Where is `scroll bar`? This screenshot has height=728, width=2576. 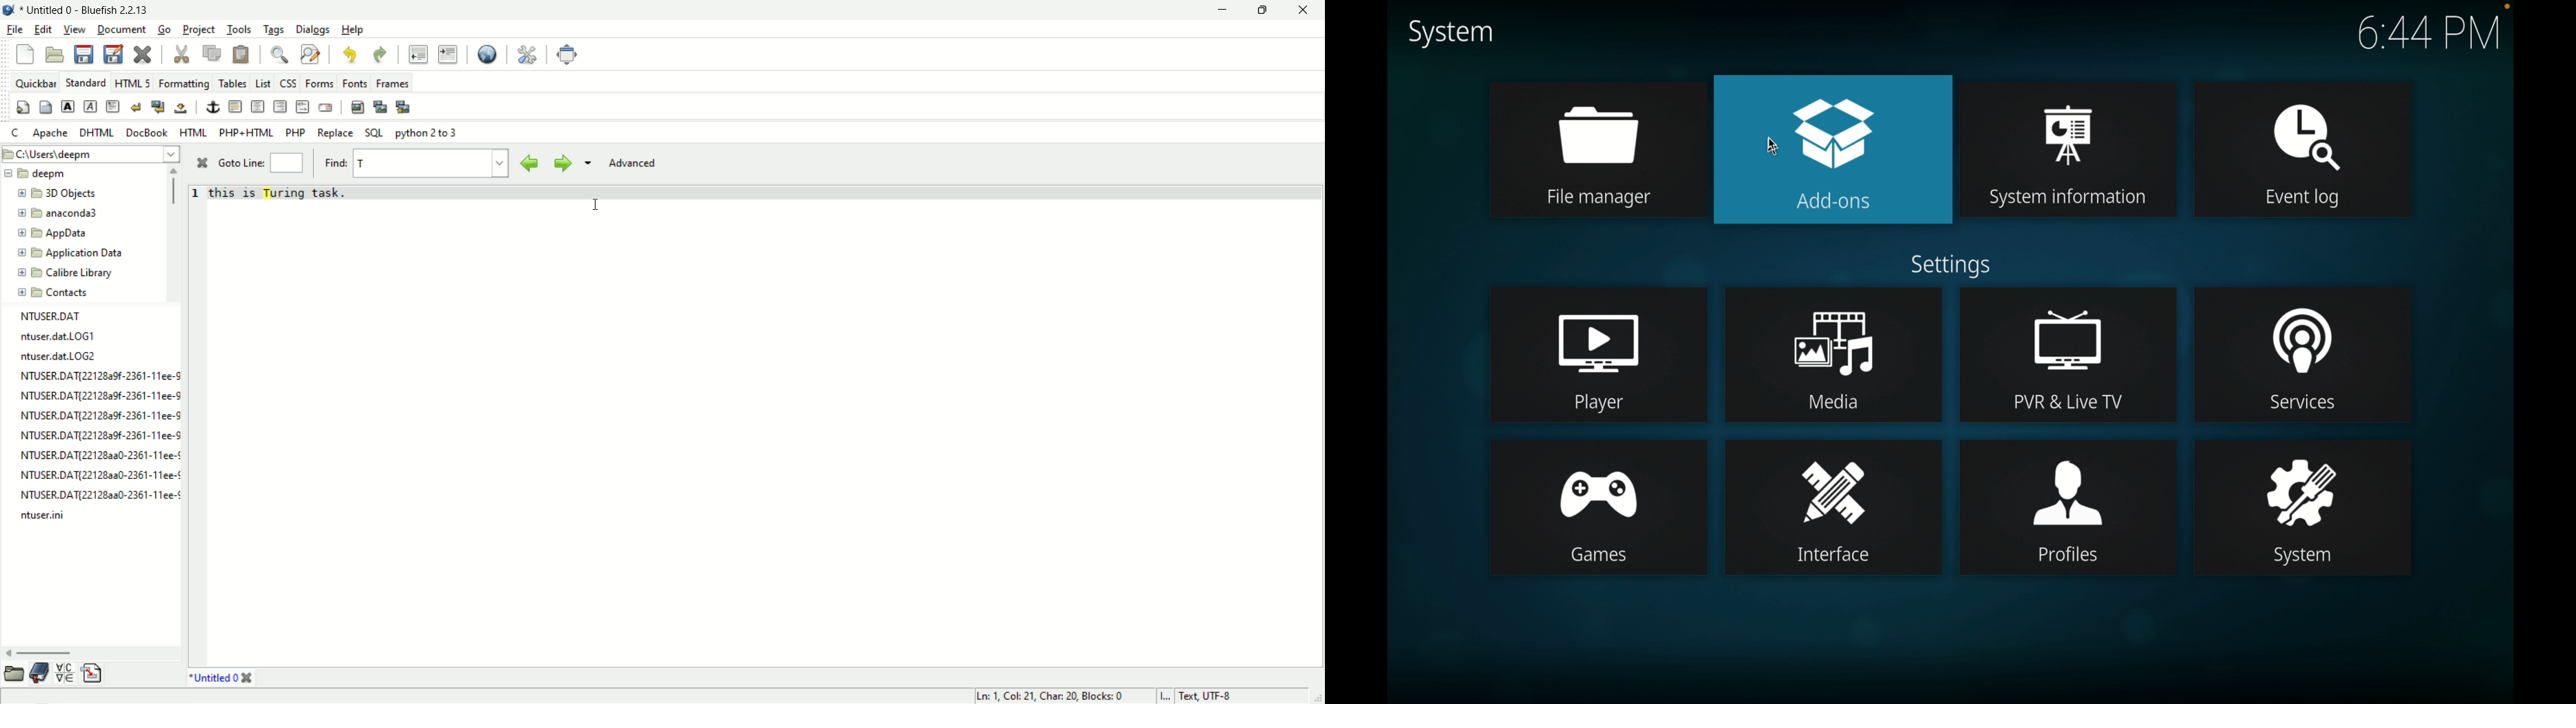
scroll bar is located at coordinates (87, 654).